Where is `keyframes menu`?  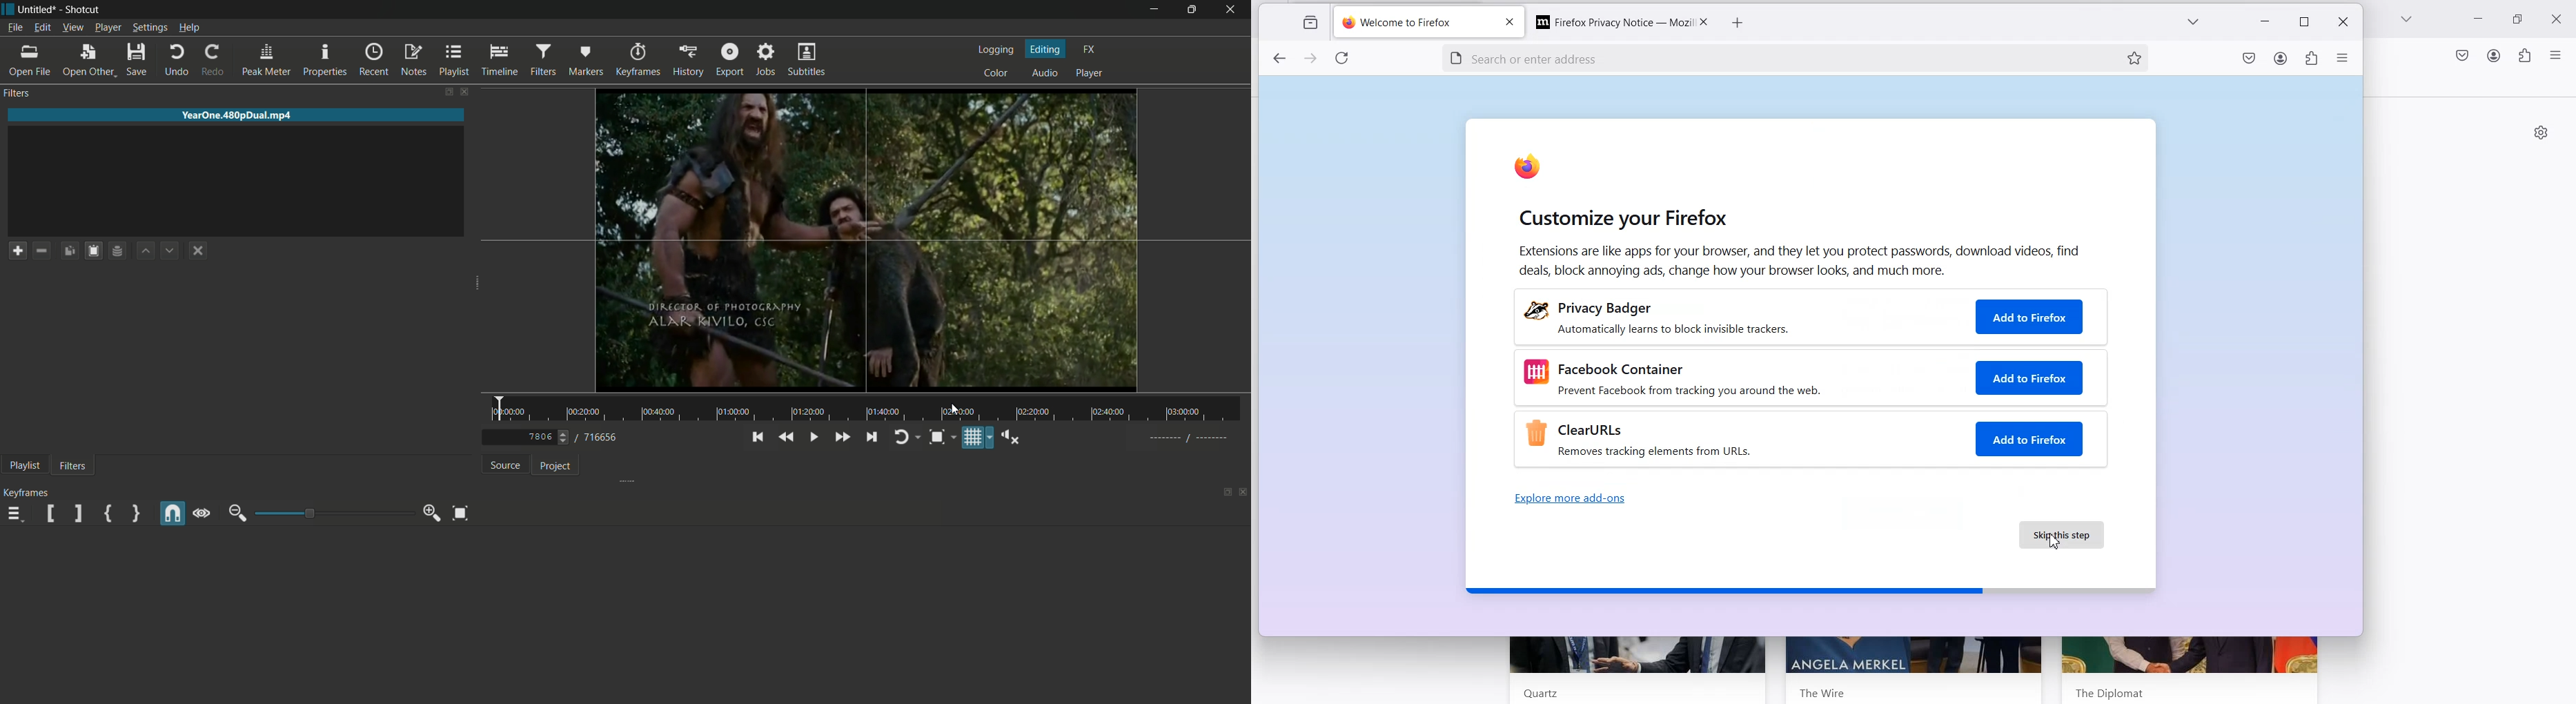 keyframes menu is located at coordinates (14, 516).